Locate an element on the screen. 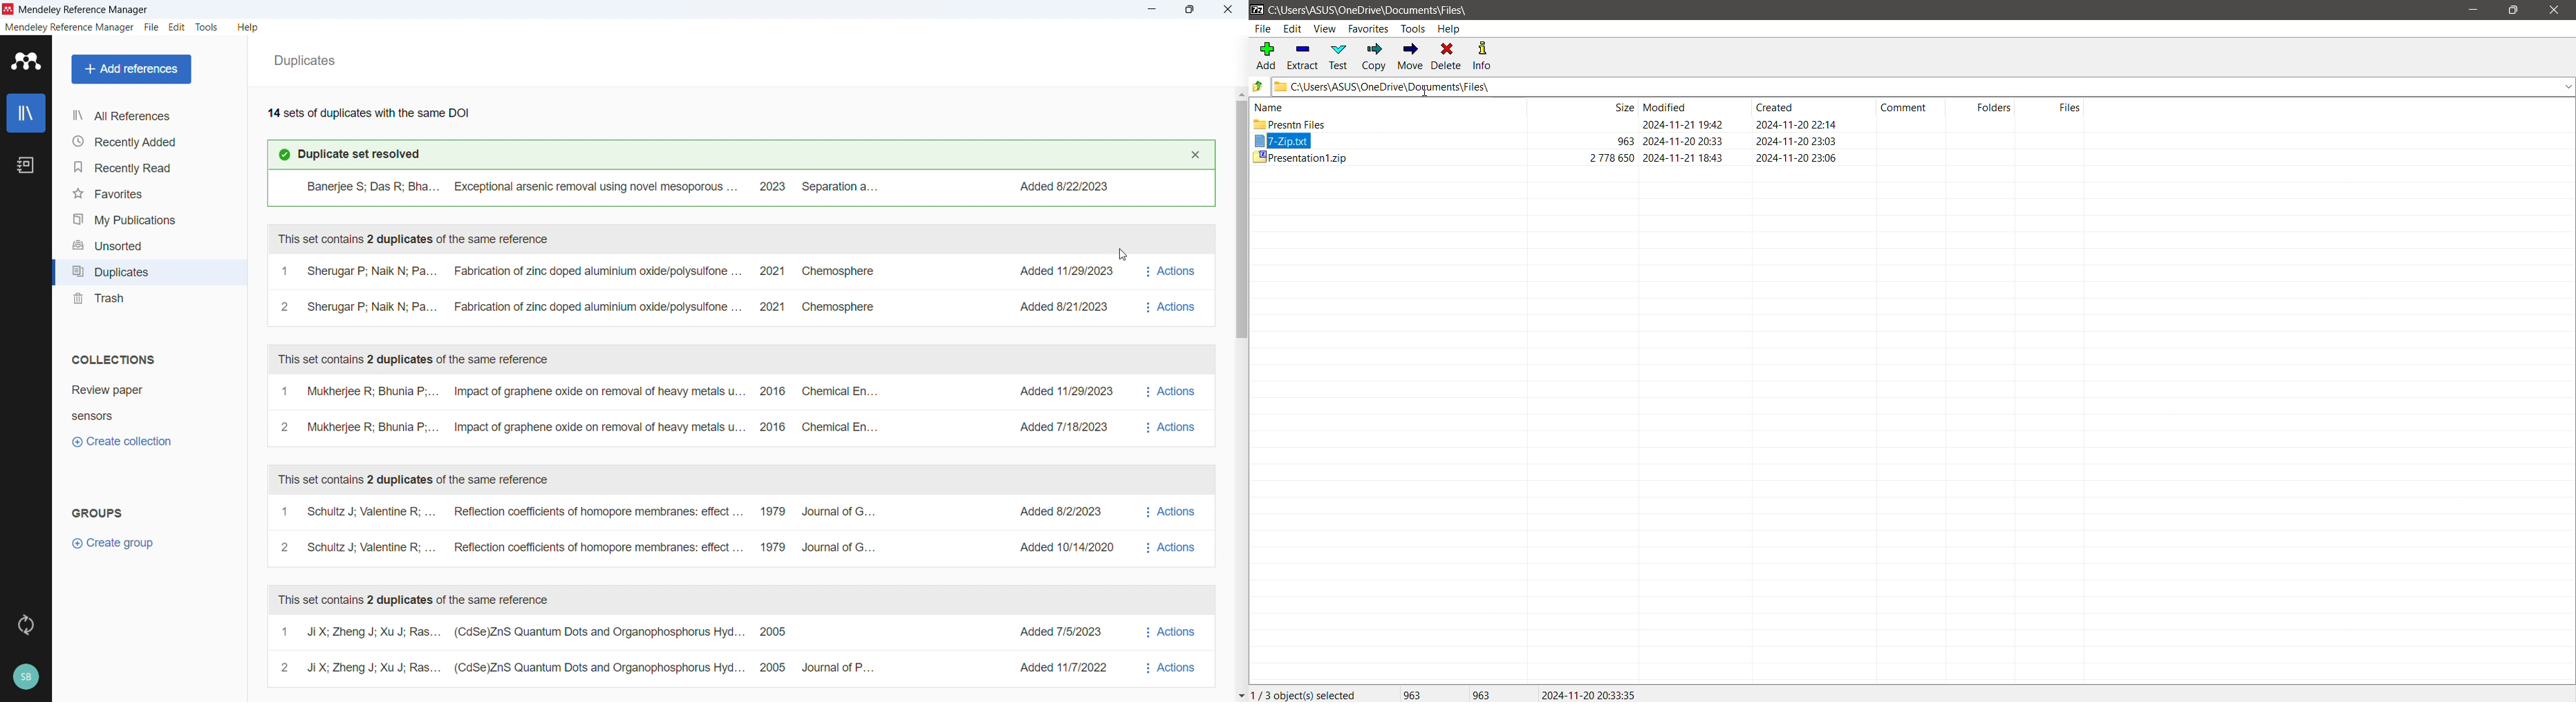 Image resolution: width=2576 pixels, height=728 pixels. Recently added  is located at coordinates (147, 141).